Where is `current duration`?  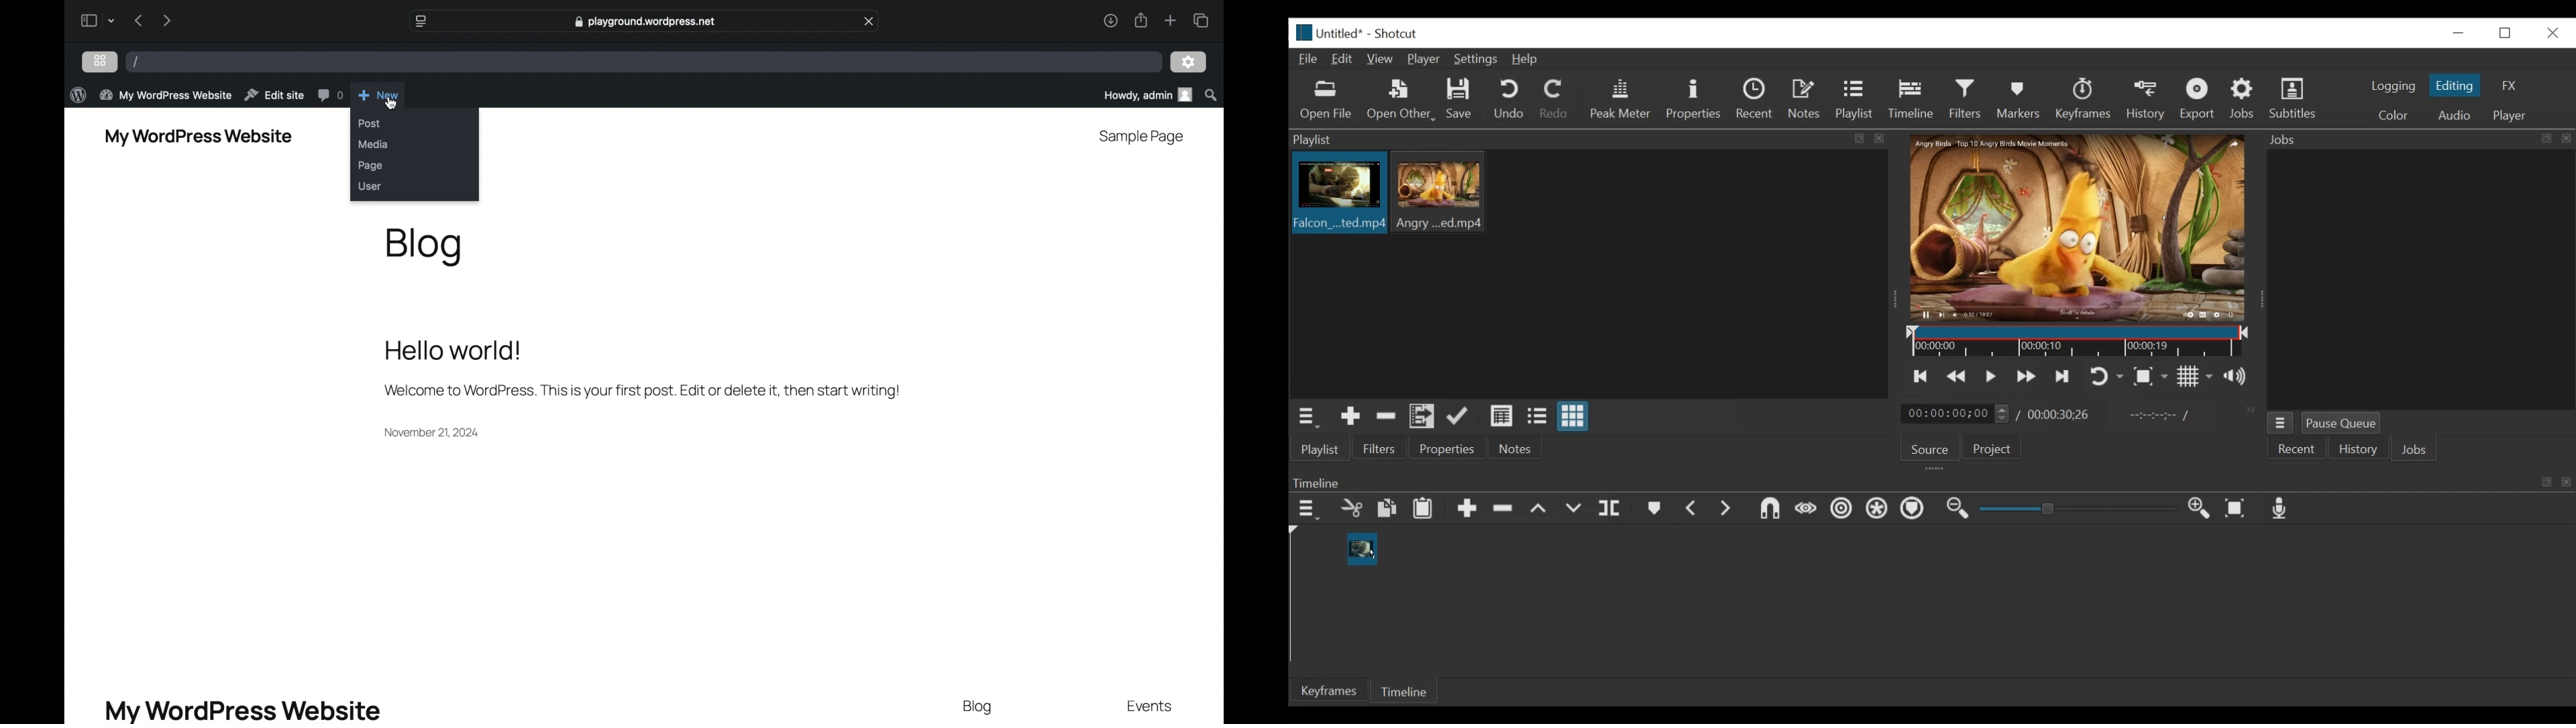 current duration is located at coordinates (1957, 414).